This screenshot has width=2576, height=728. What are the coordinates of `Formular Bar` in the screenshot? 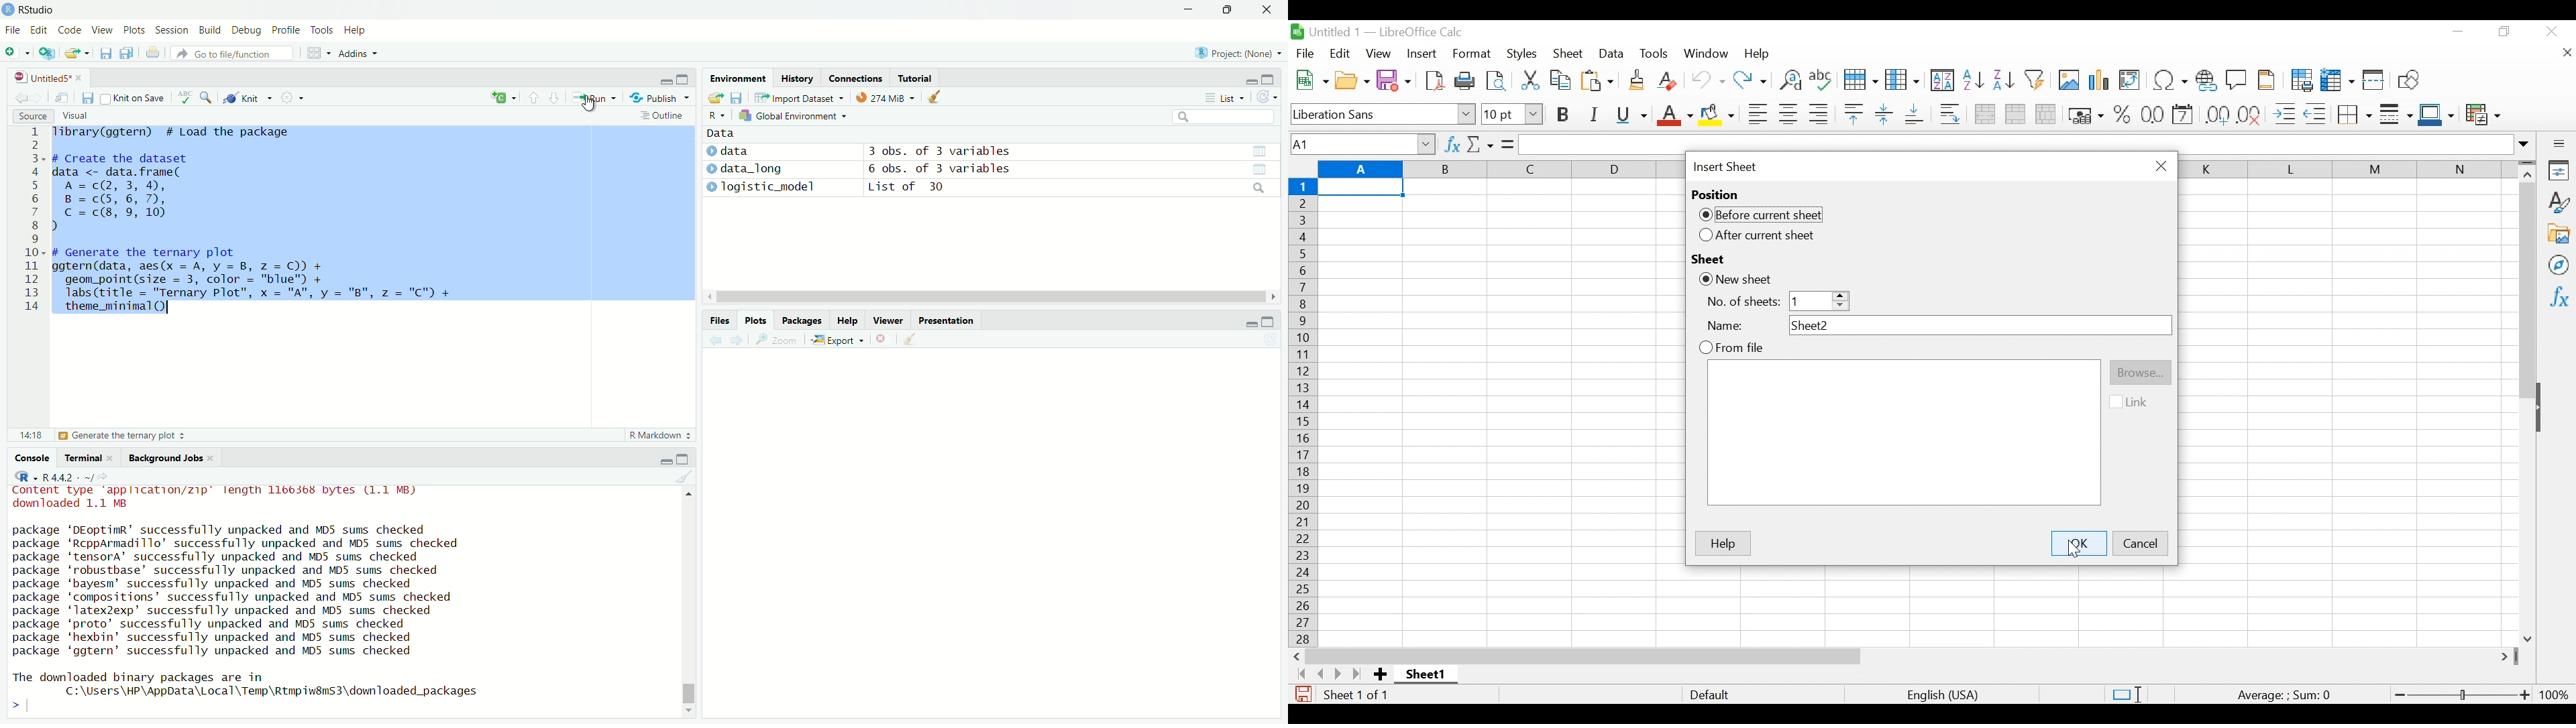 It's located at (2027, 145).